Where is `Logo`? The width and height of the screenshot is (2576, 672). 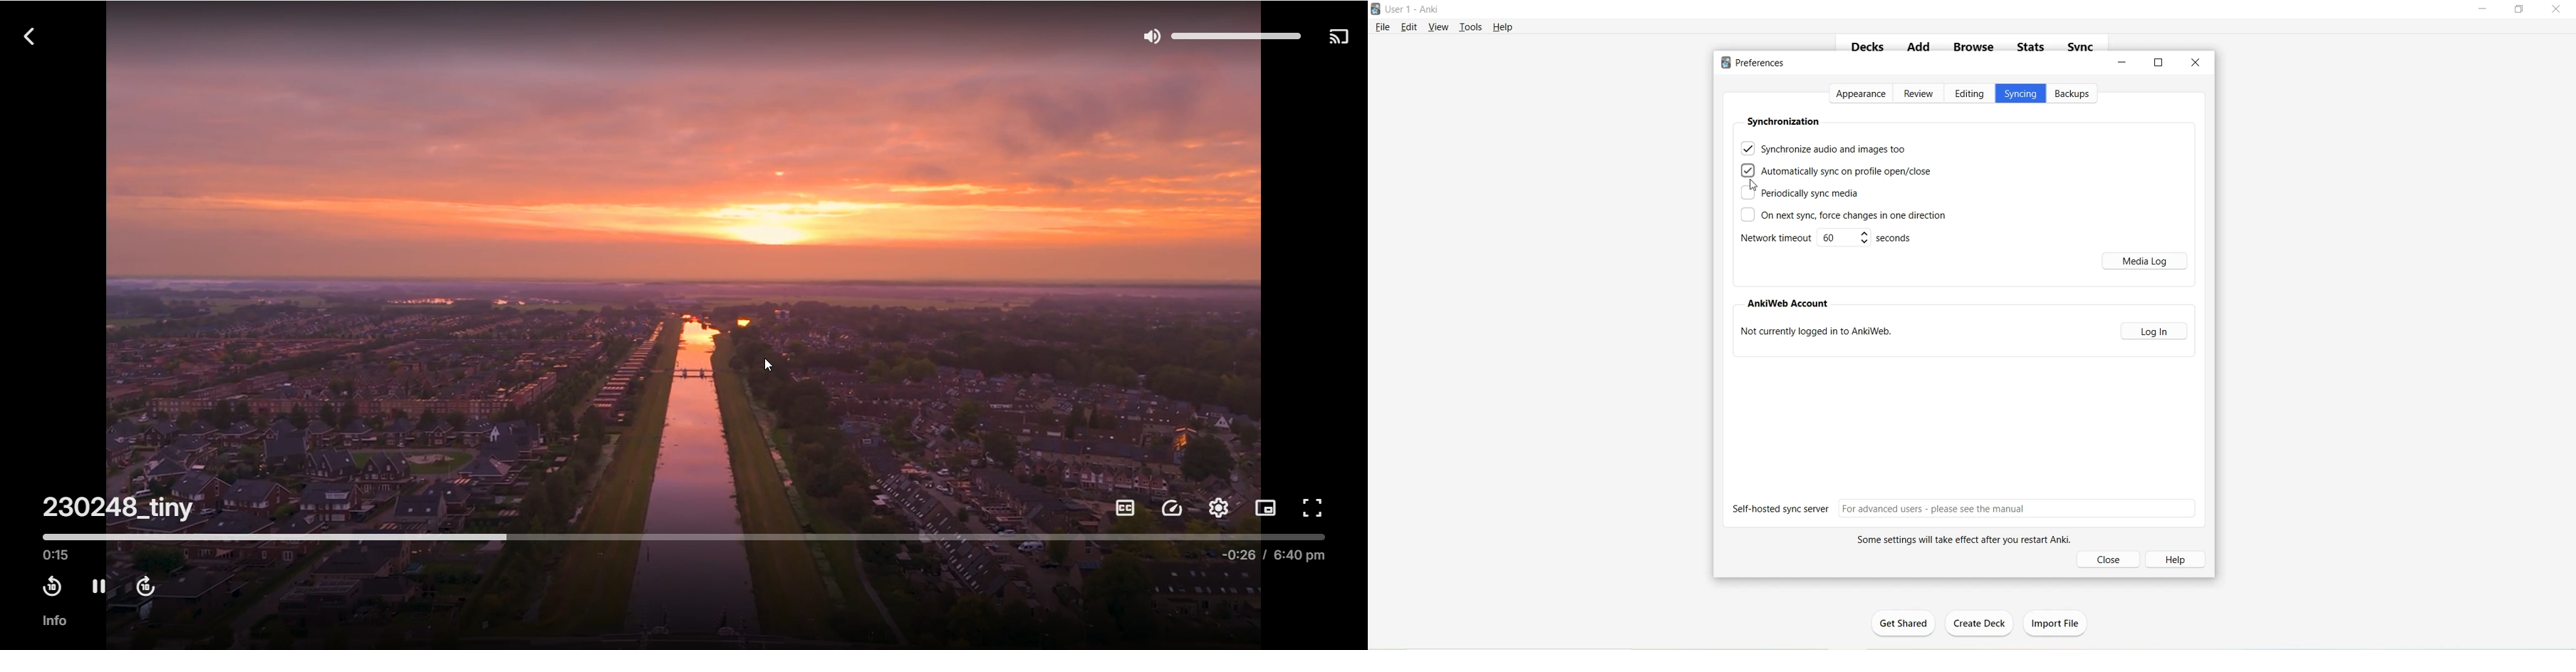
Logo is located at coordinates (1377, 9).